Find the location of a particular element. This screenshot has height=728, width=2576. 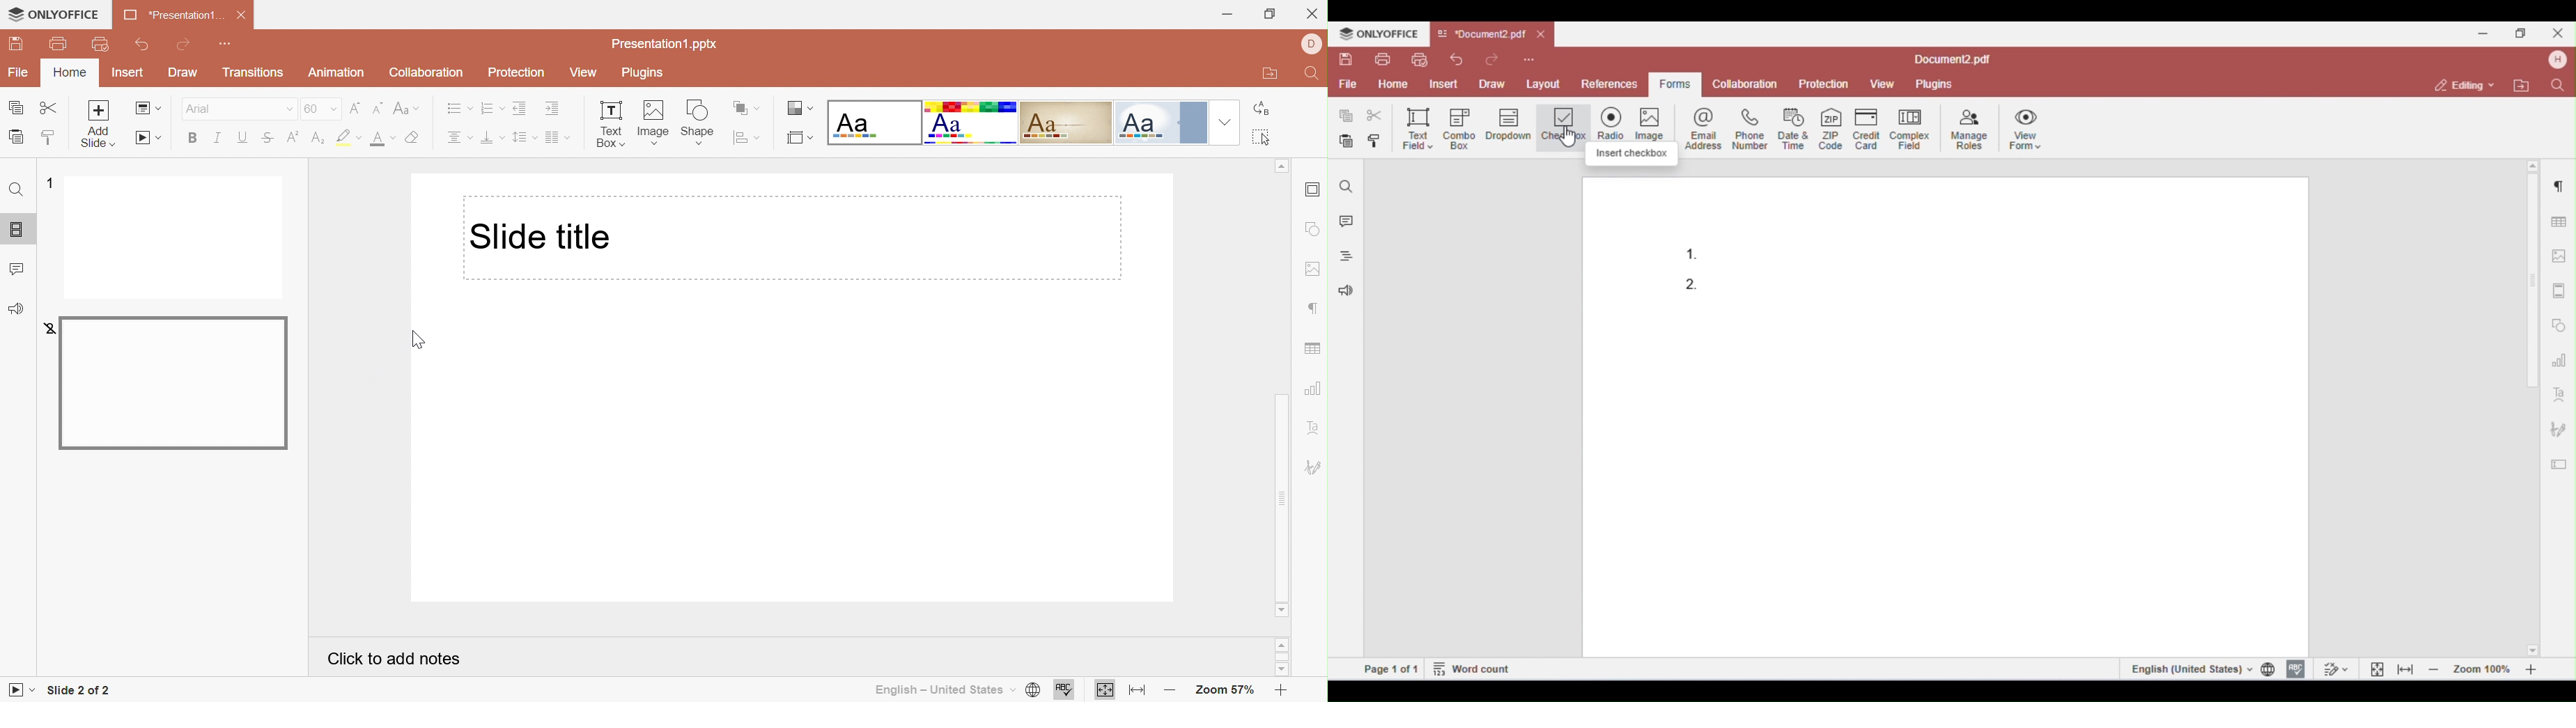

Image is located at coordinates (655, 121).